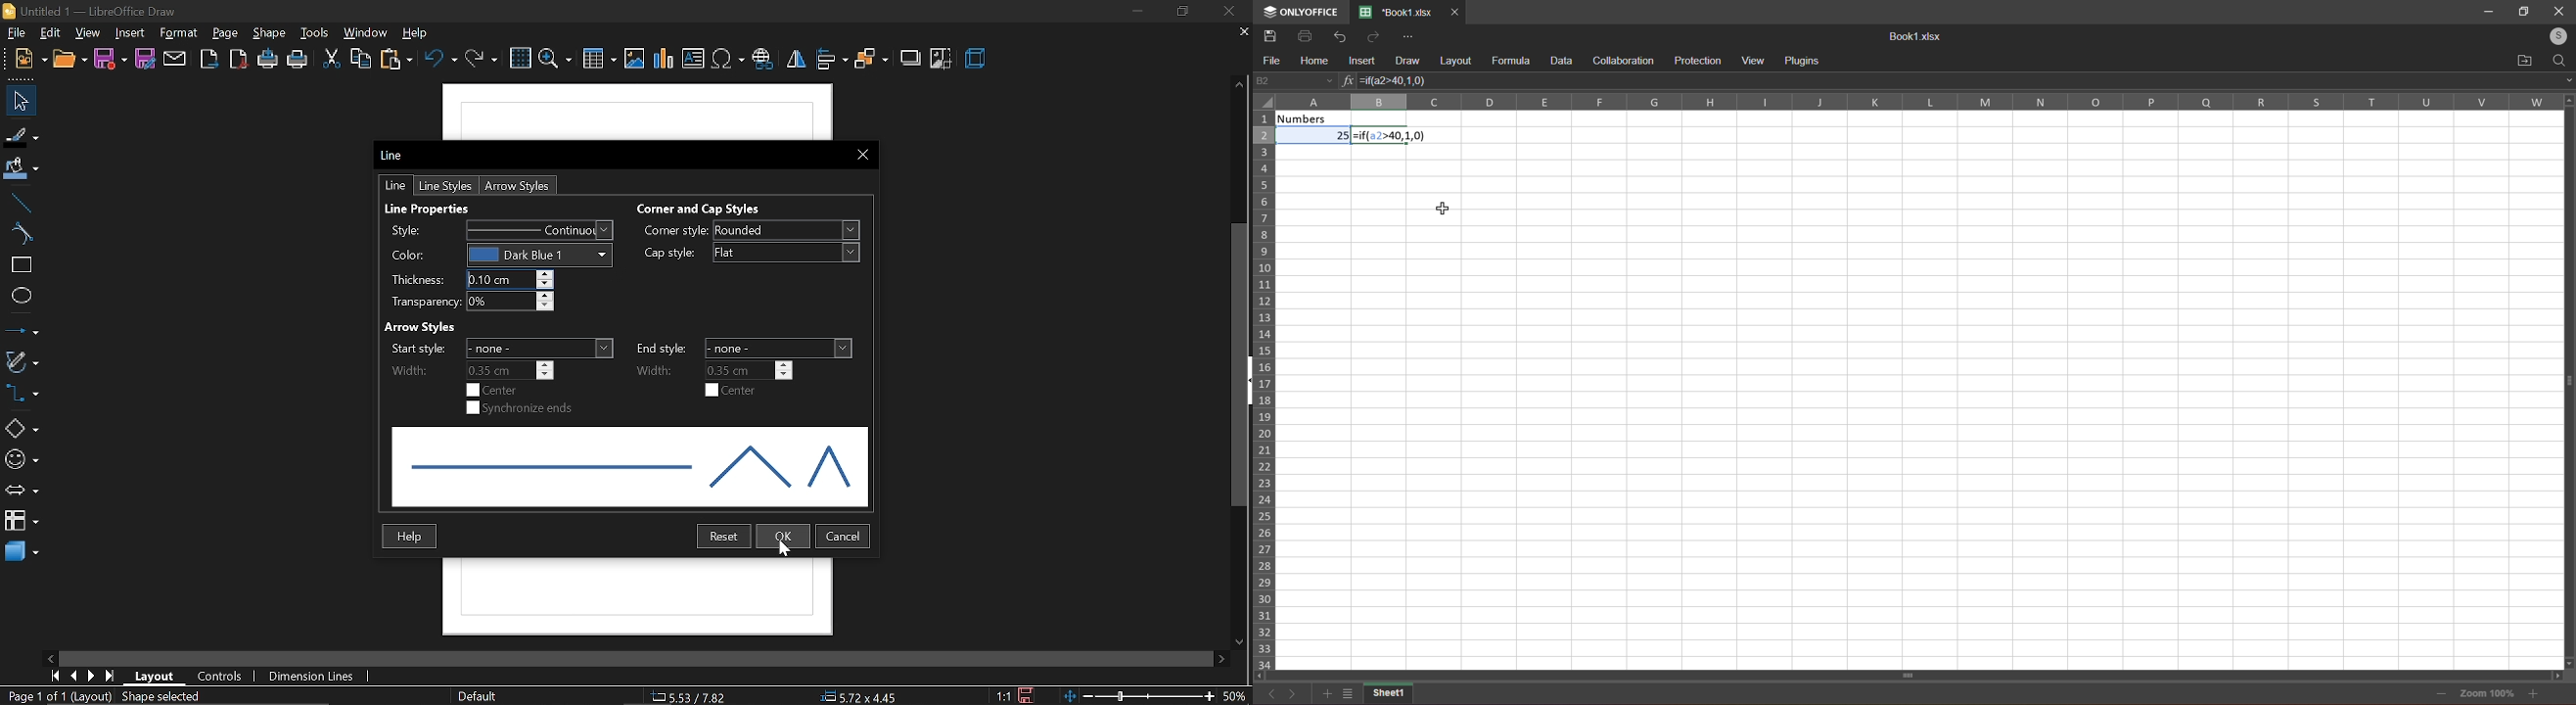 The height and width of the screenshot is (728, 2576). What do you see at coordinates (394, 154) in the screenshot?
I see `Current window` at bounding box center [394, 154].